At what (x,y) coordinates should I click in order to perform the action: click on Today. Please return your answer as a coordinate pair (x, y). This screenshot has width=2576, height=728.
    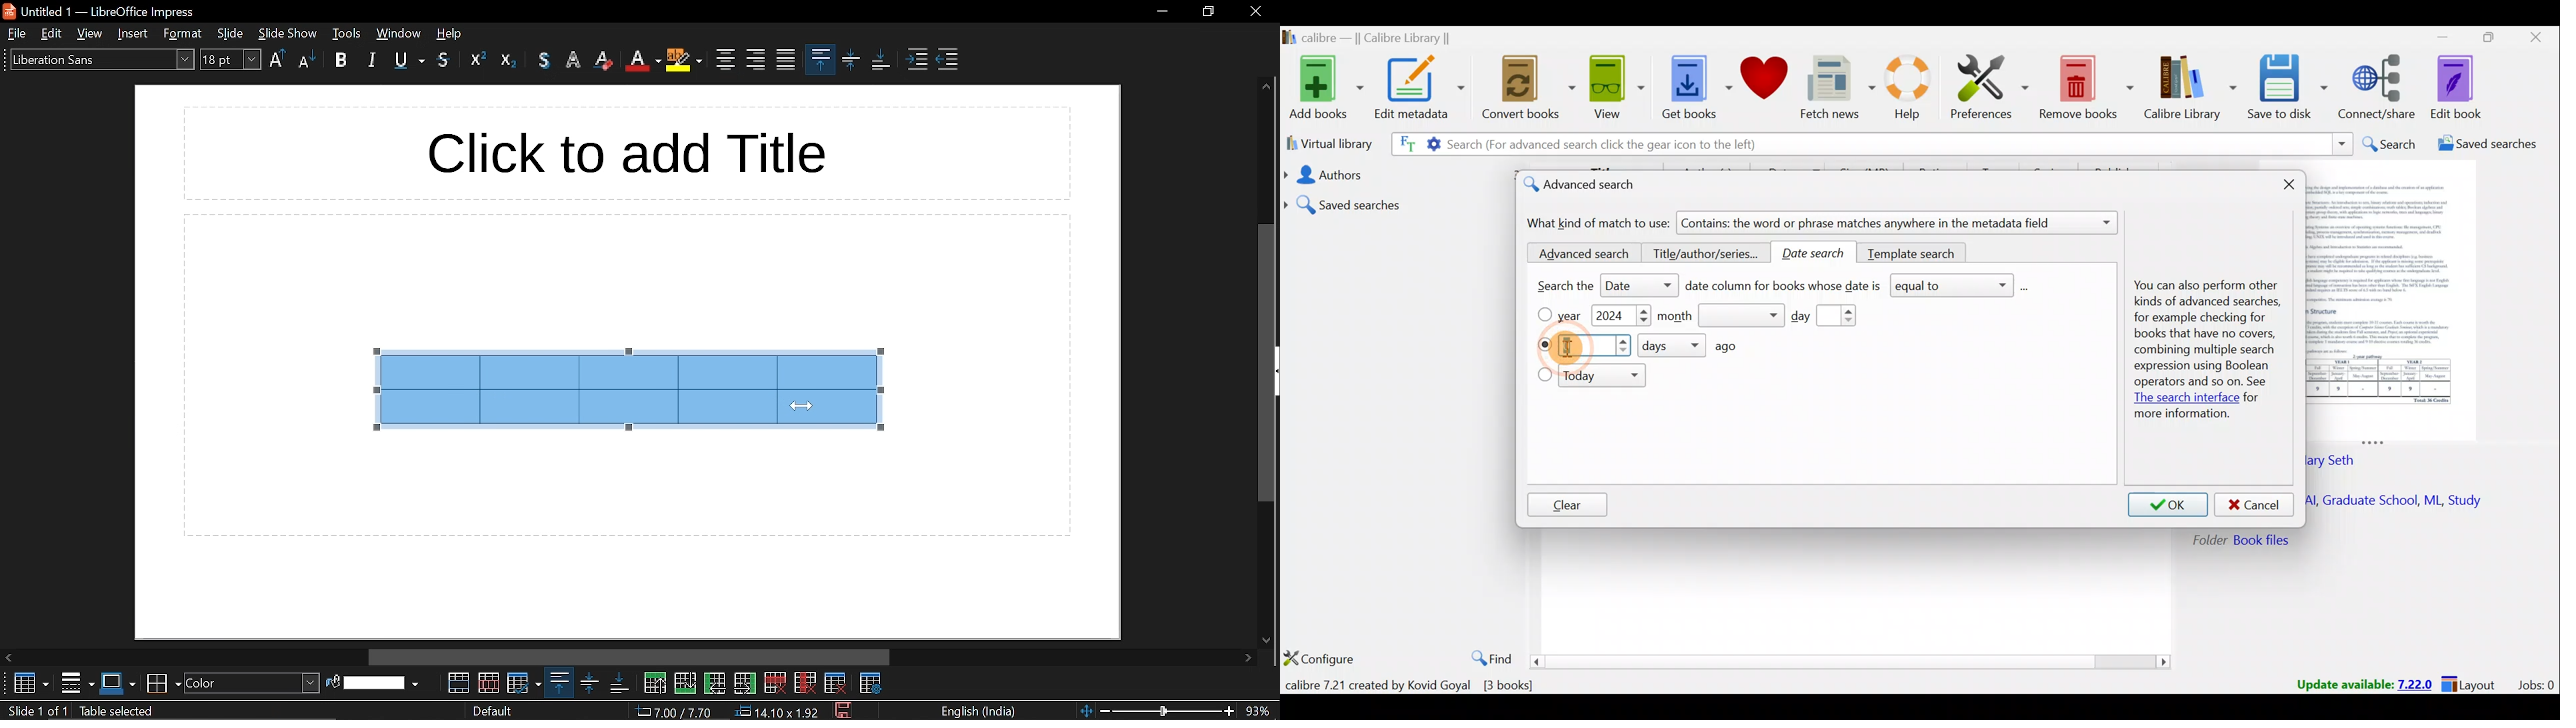
    Looking at the image, I should click on (1605, 377).